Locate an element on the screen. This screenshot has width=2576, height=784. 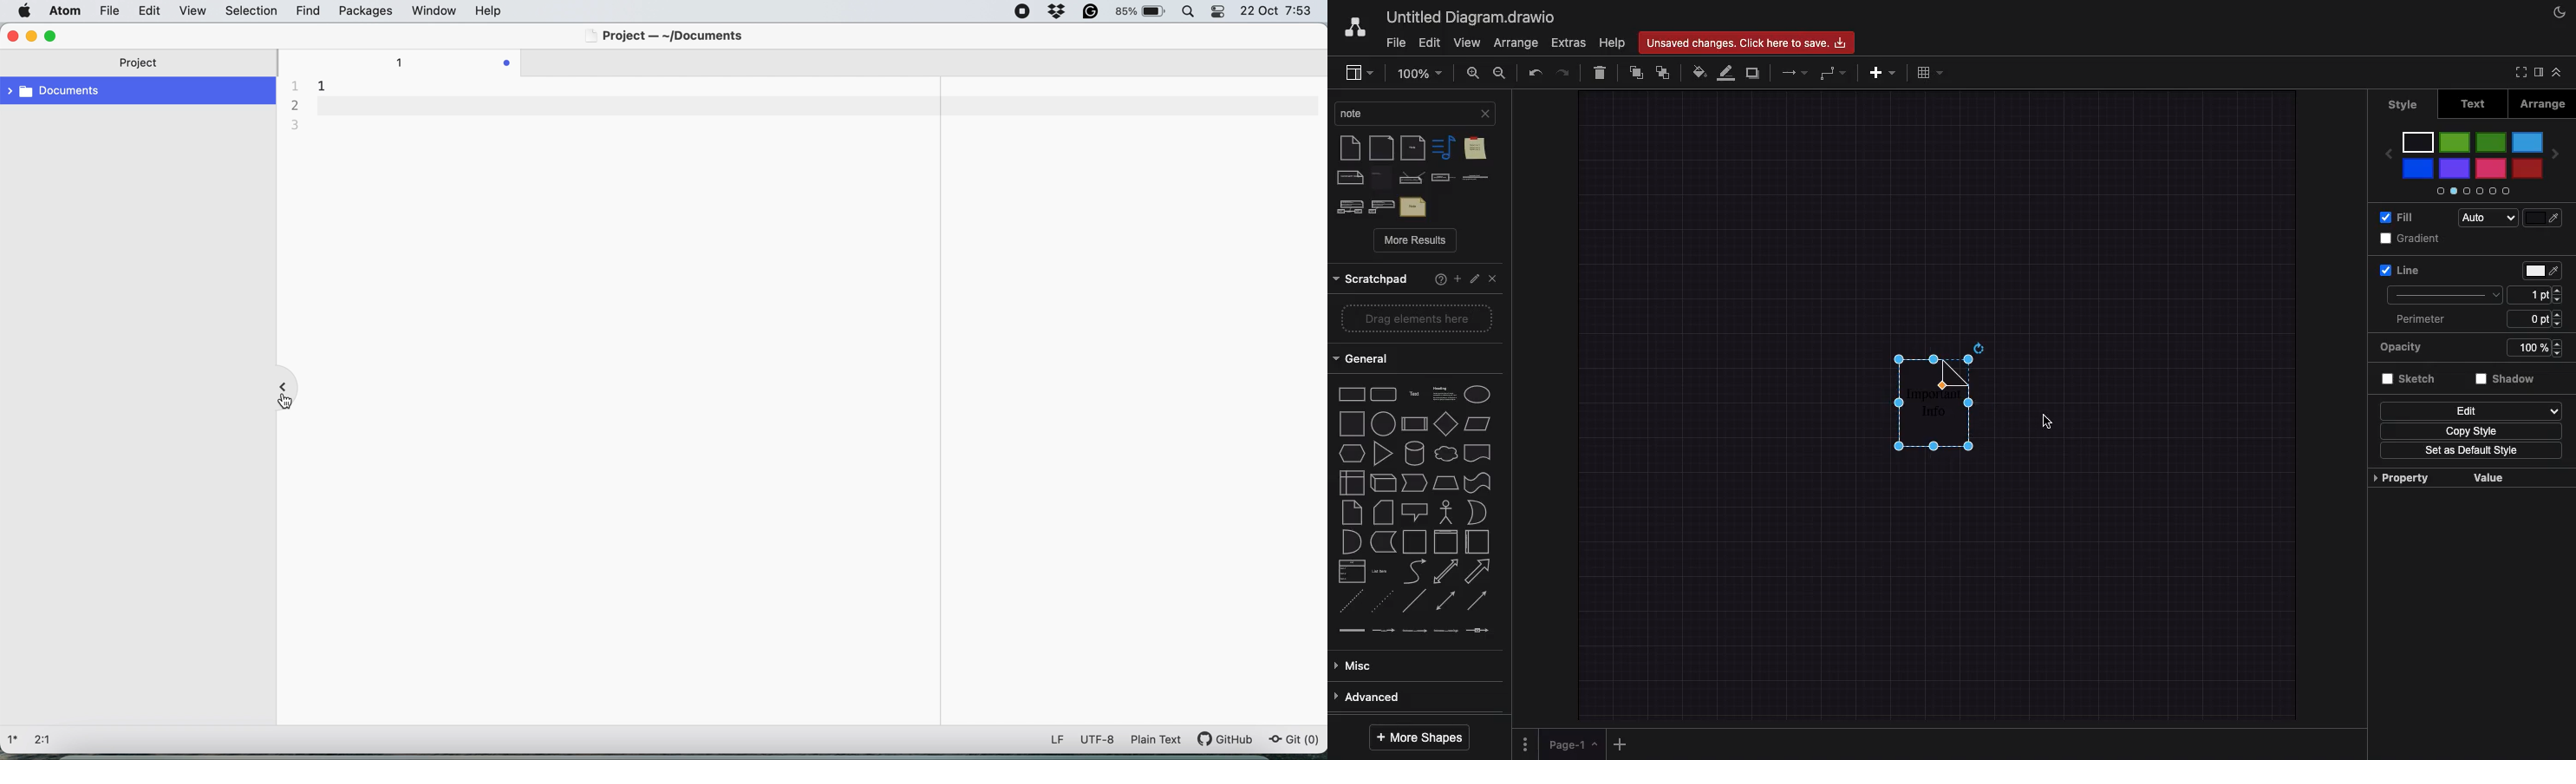
red is located at coordinates (2527, 167).